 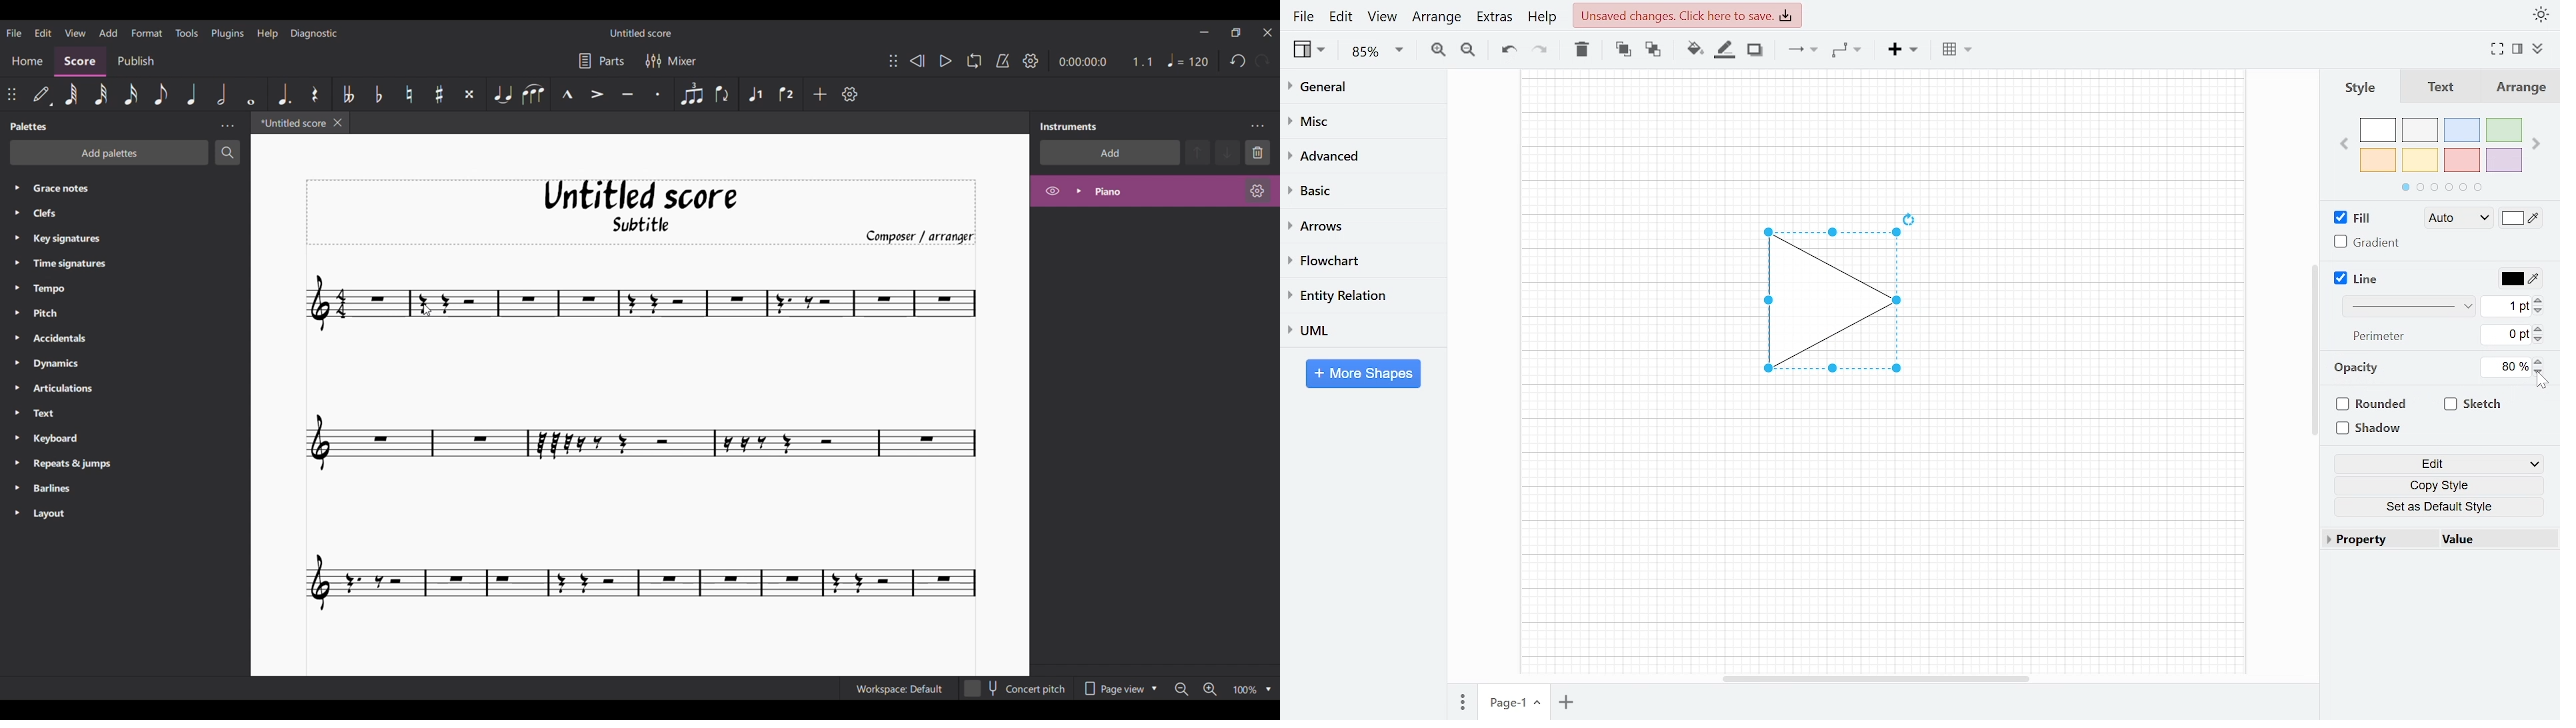 What do you see at coordinates (567, 93) in the screenshot?
I see `Marcato` at bounding box center [567, 93].